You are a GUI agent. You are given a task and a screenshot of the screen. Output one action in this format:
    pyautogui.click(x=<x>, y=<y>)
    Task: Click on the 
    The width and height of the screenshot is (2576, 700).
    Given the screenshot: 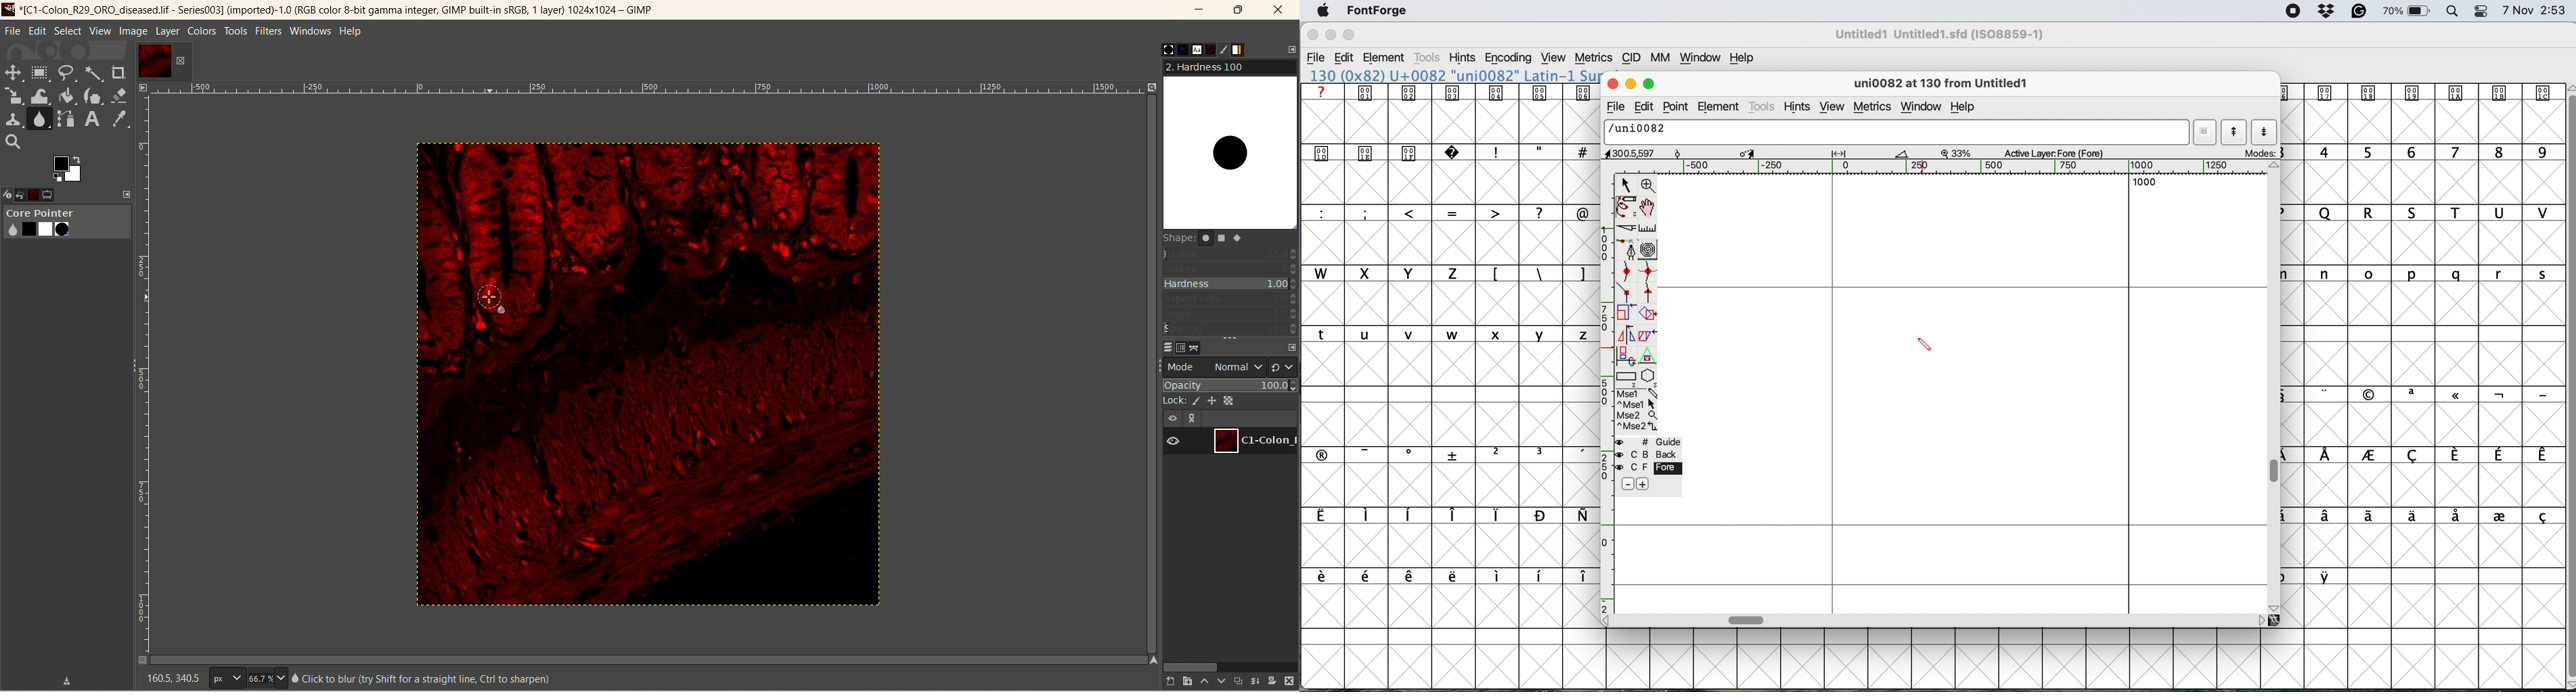 What is the action you would take?
    pyautogui.click(x=1350, y=22)
    